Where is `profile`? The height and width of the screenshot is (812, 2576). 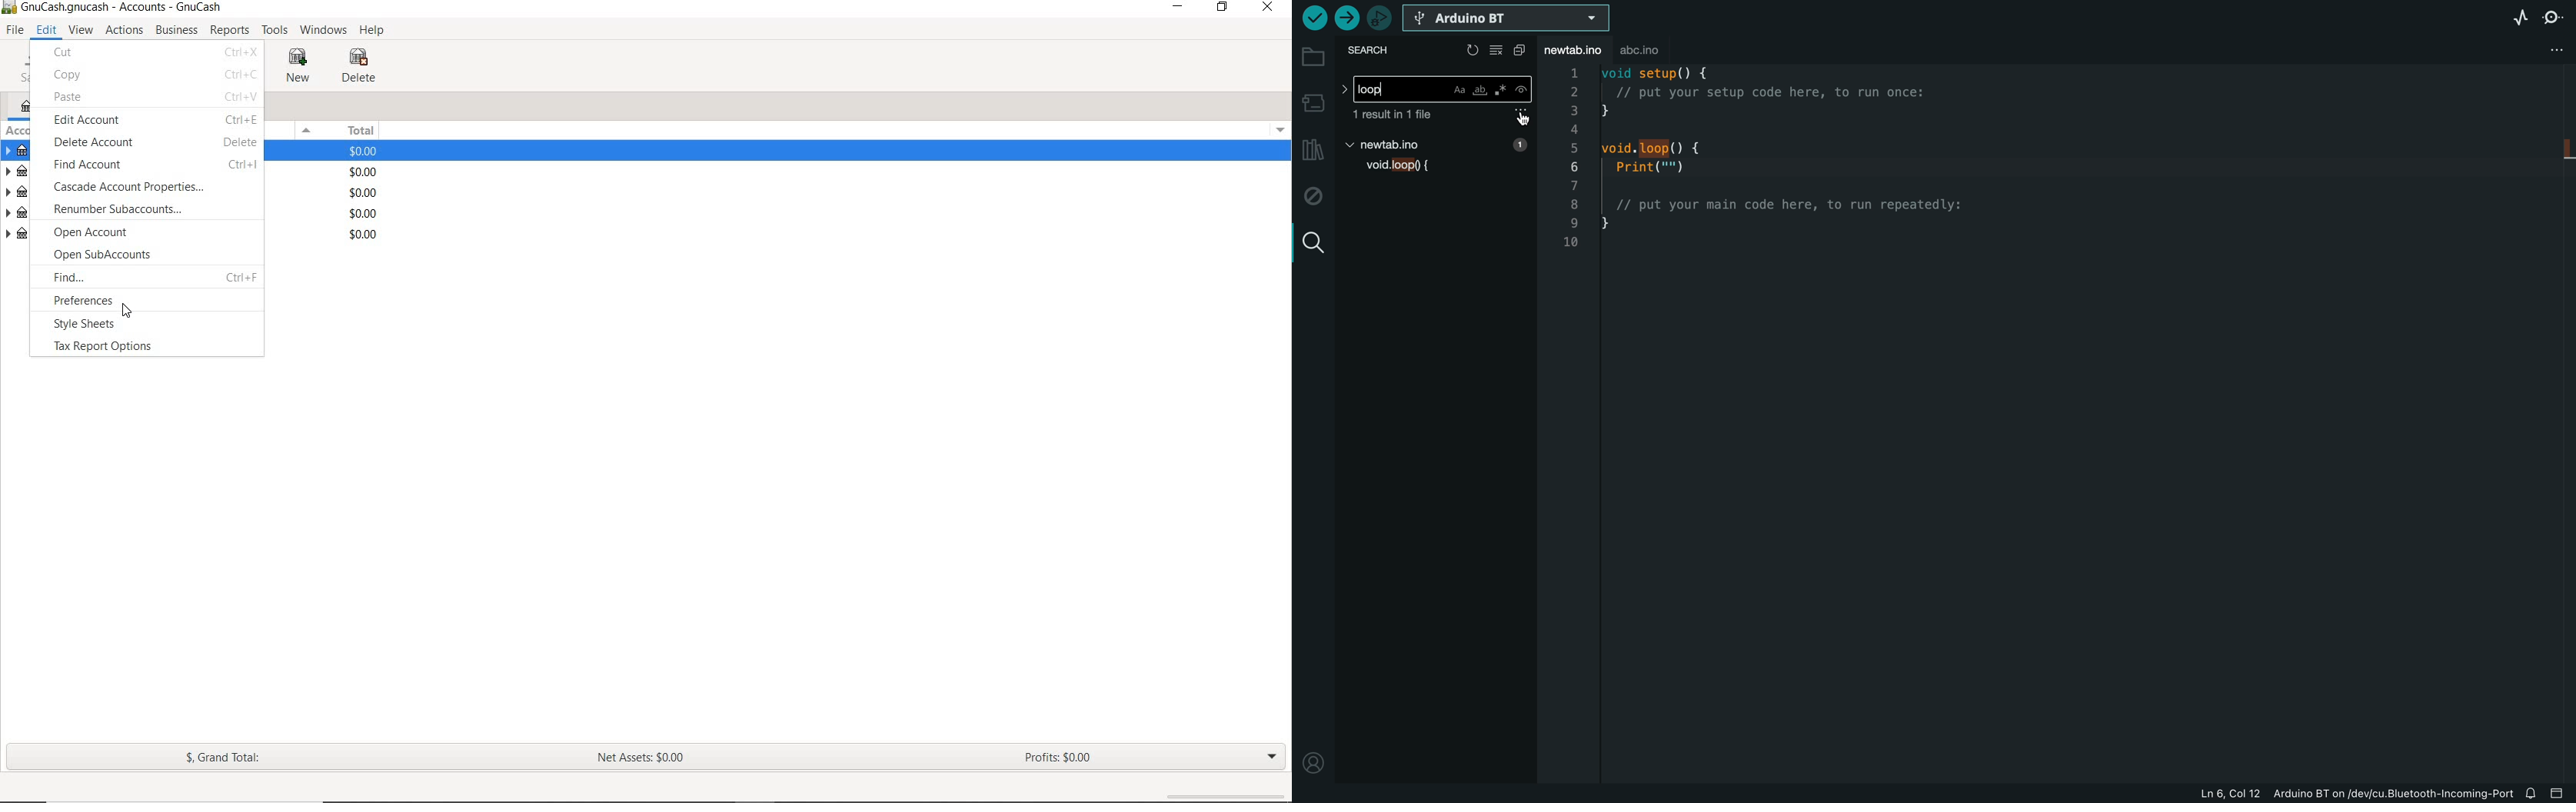 profile is located at coordinates (1313, 757).